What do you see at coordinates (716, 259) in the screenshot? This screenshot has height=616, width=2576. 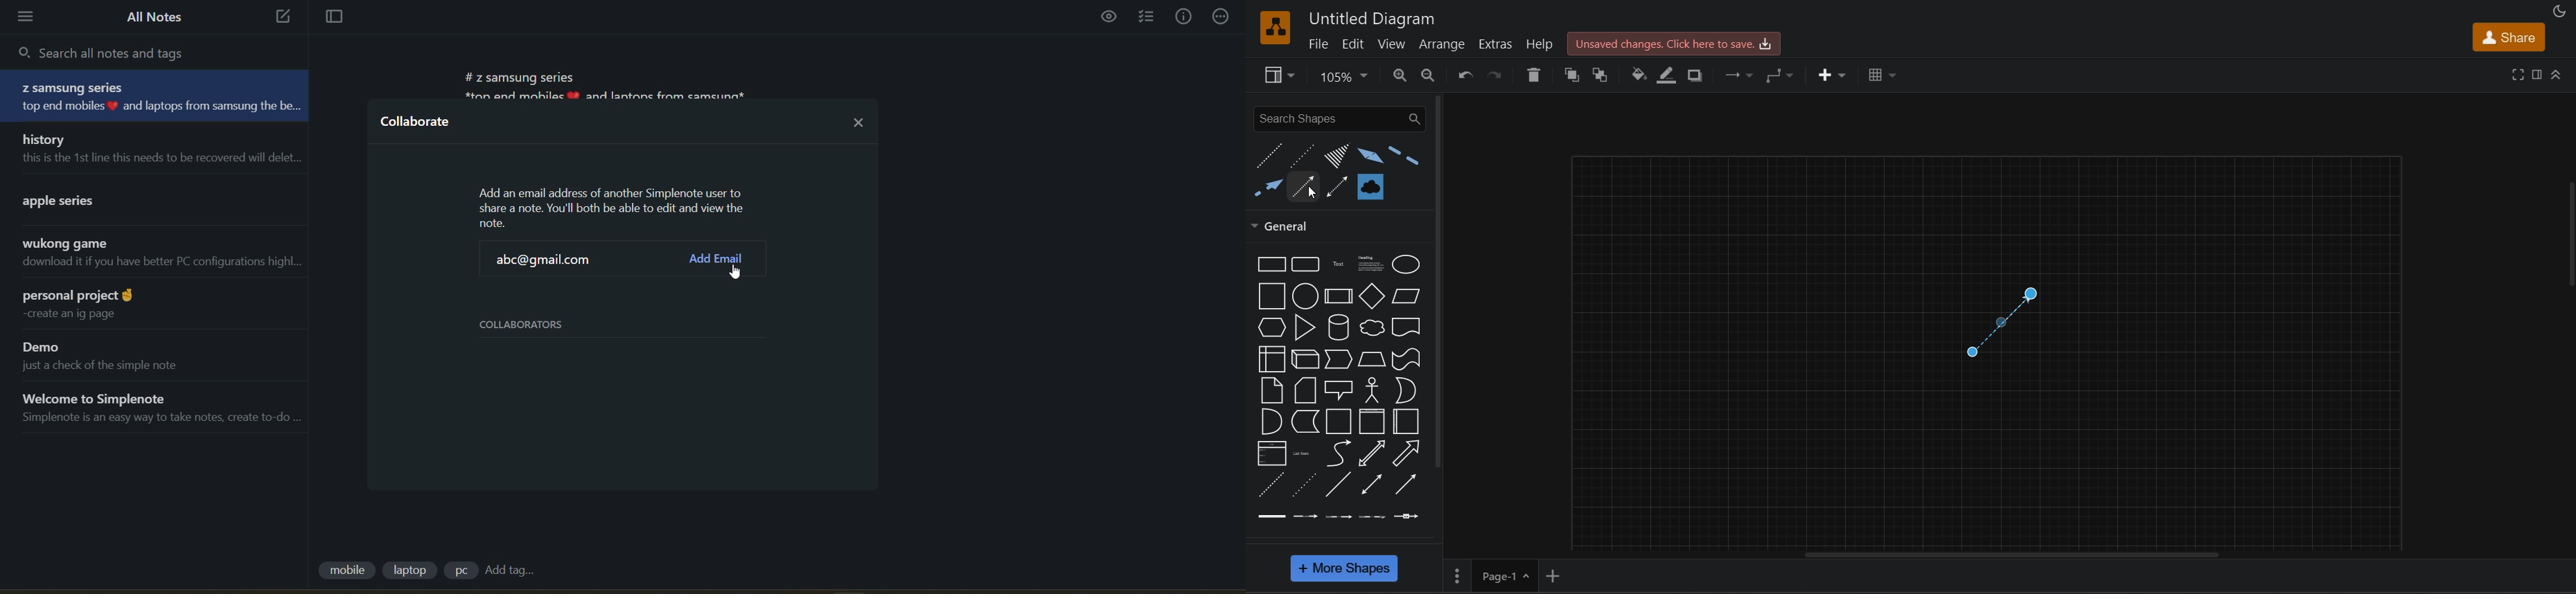 I see `add email` at bounding box center [716, 259].